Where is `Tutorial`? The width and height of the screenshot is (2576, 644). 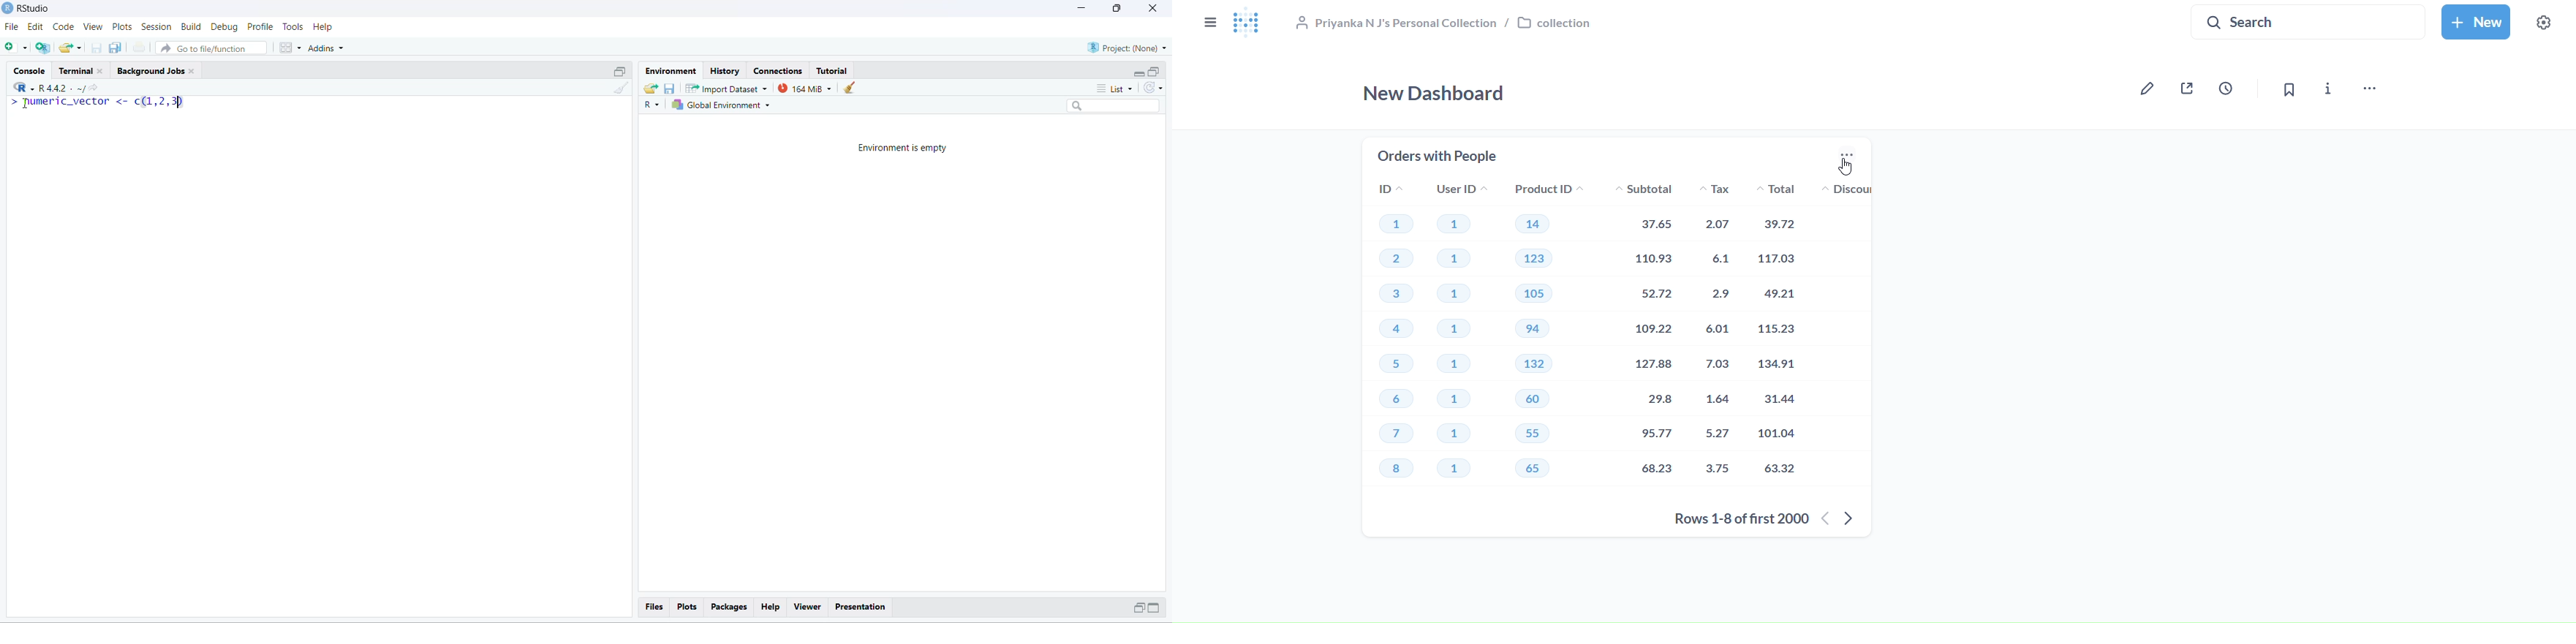
Tutorial is located at coordinates (832, 71).